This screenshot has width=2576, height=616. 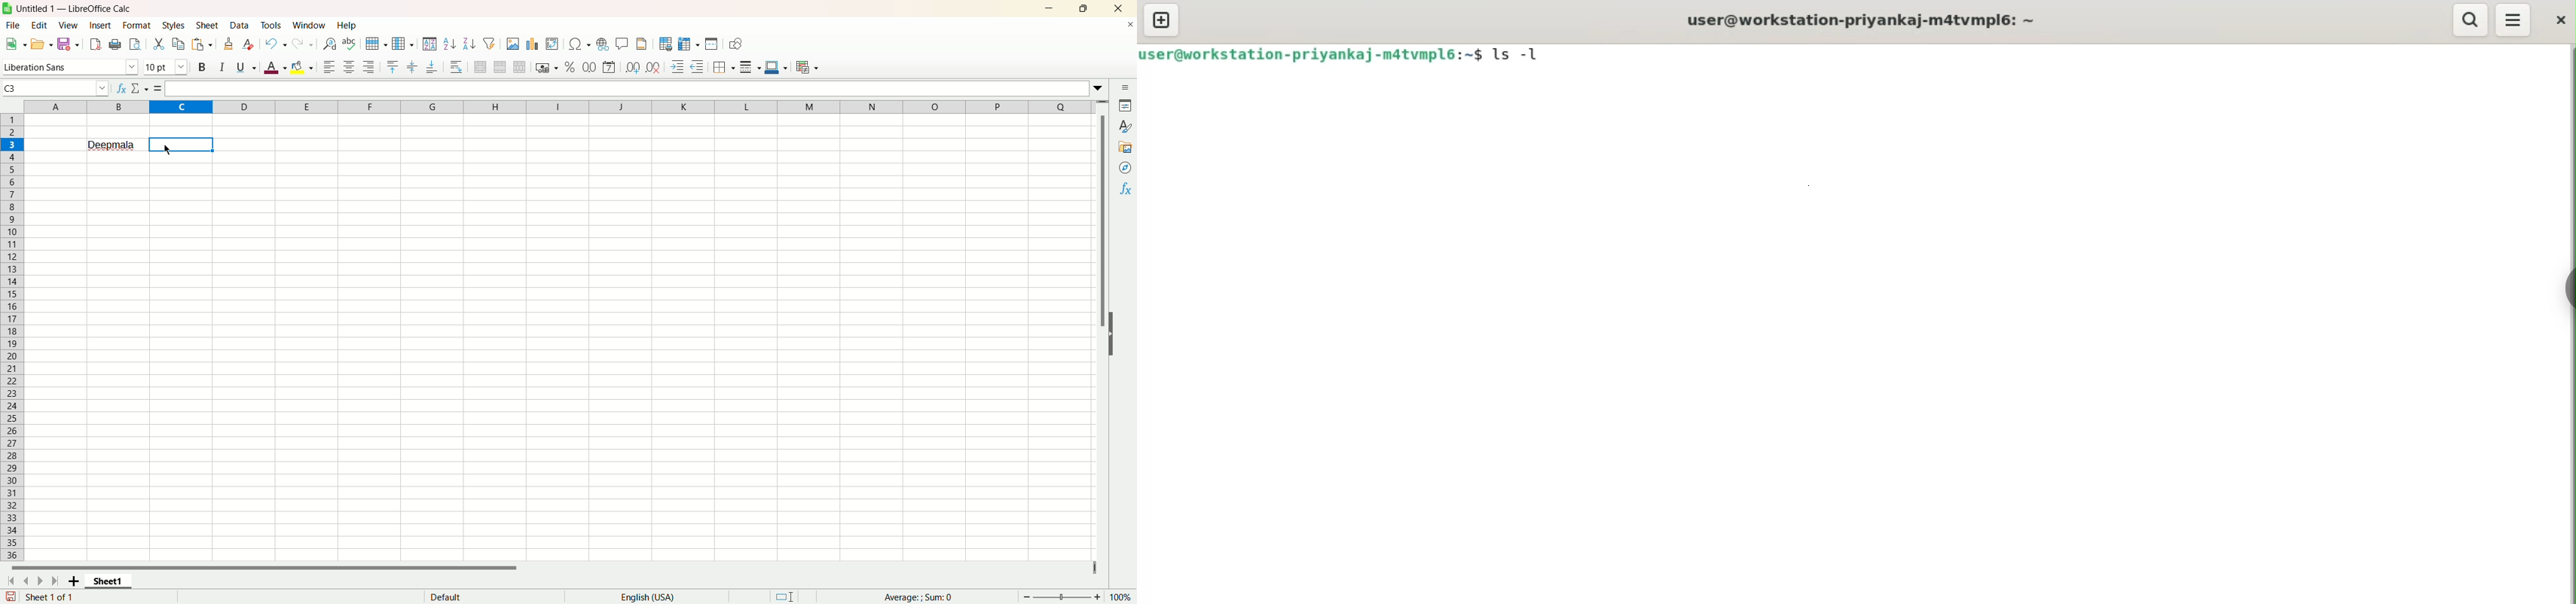 What do you see at coordinates (15, 43) in the screenshot?
I see `New` at bounding box center [15, 43].